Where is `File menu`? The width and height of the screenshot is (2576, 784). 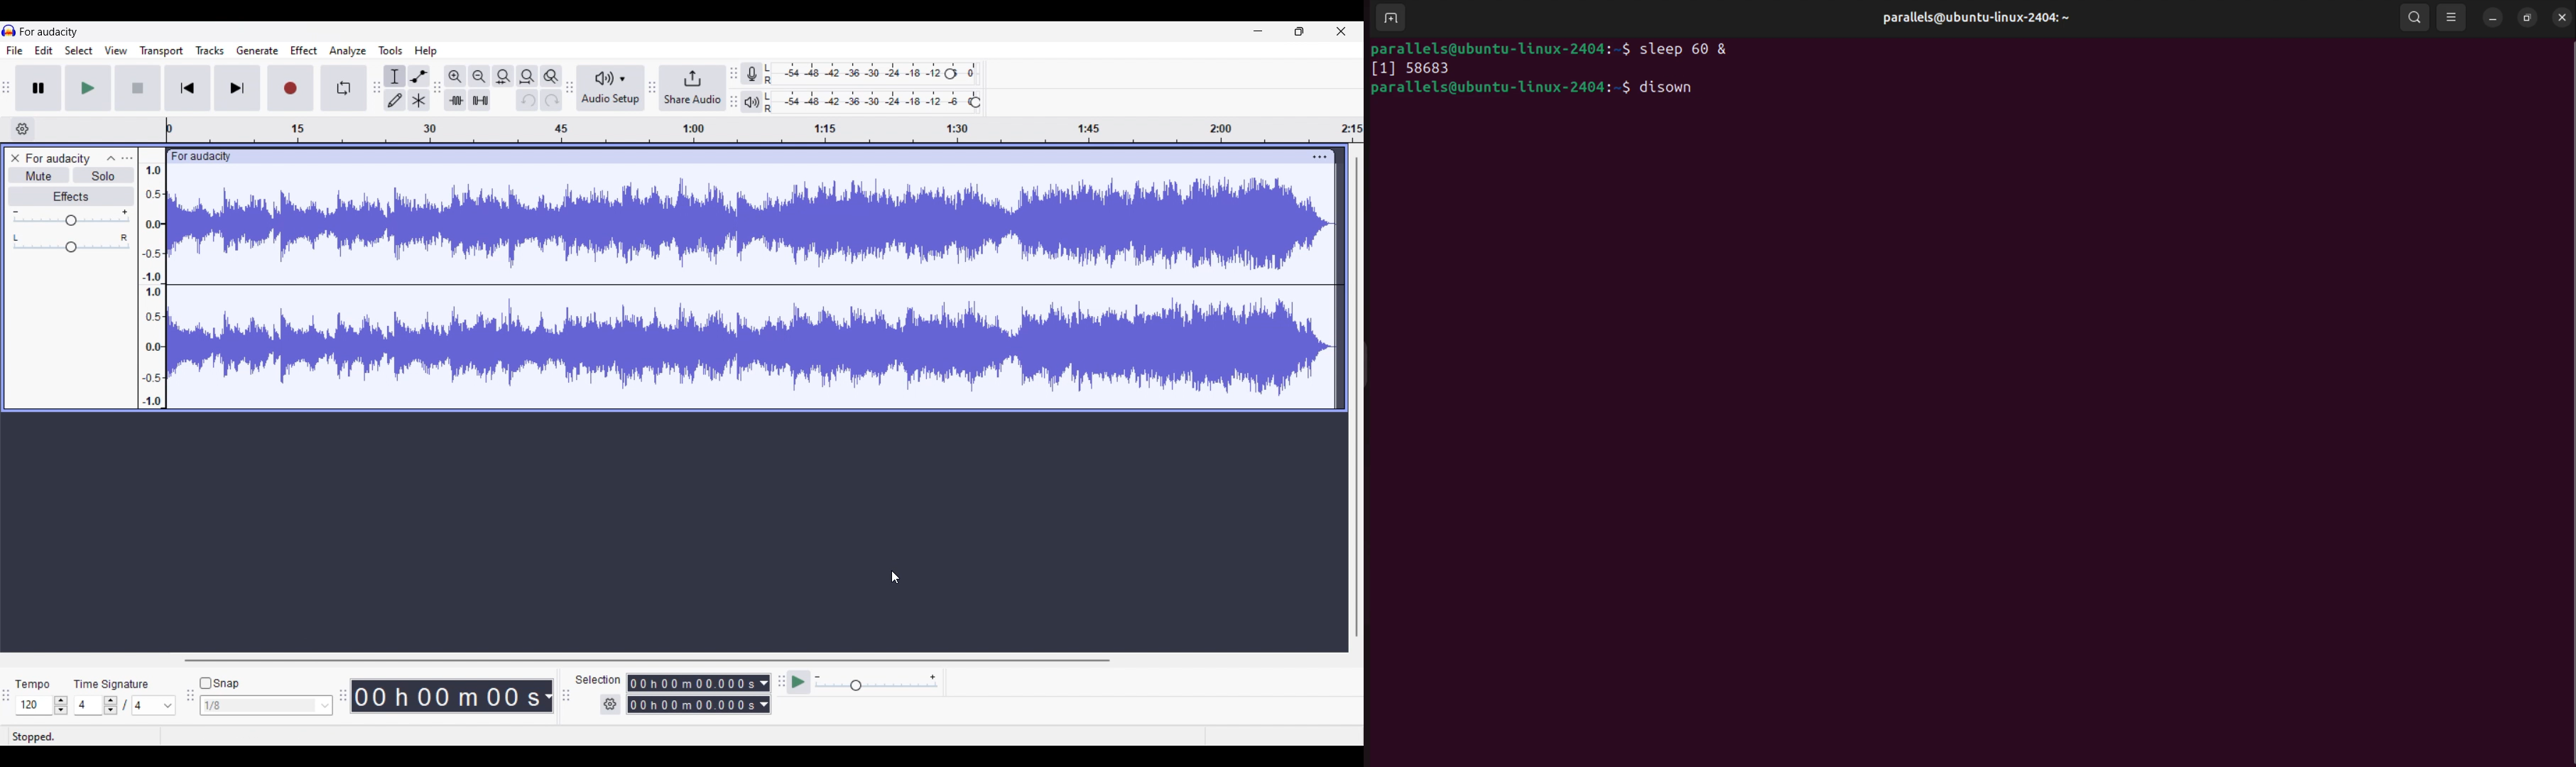 File menu is located at coordinates (15, 50).